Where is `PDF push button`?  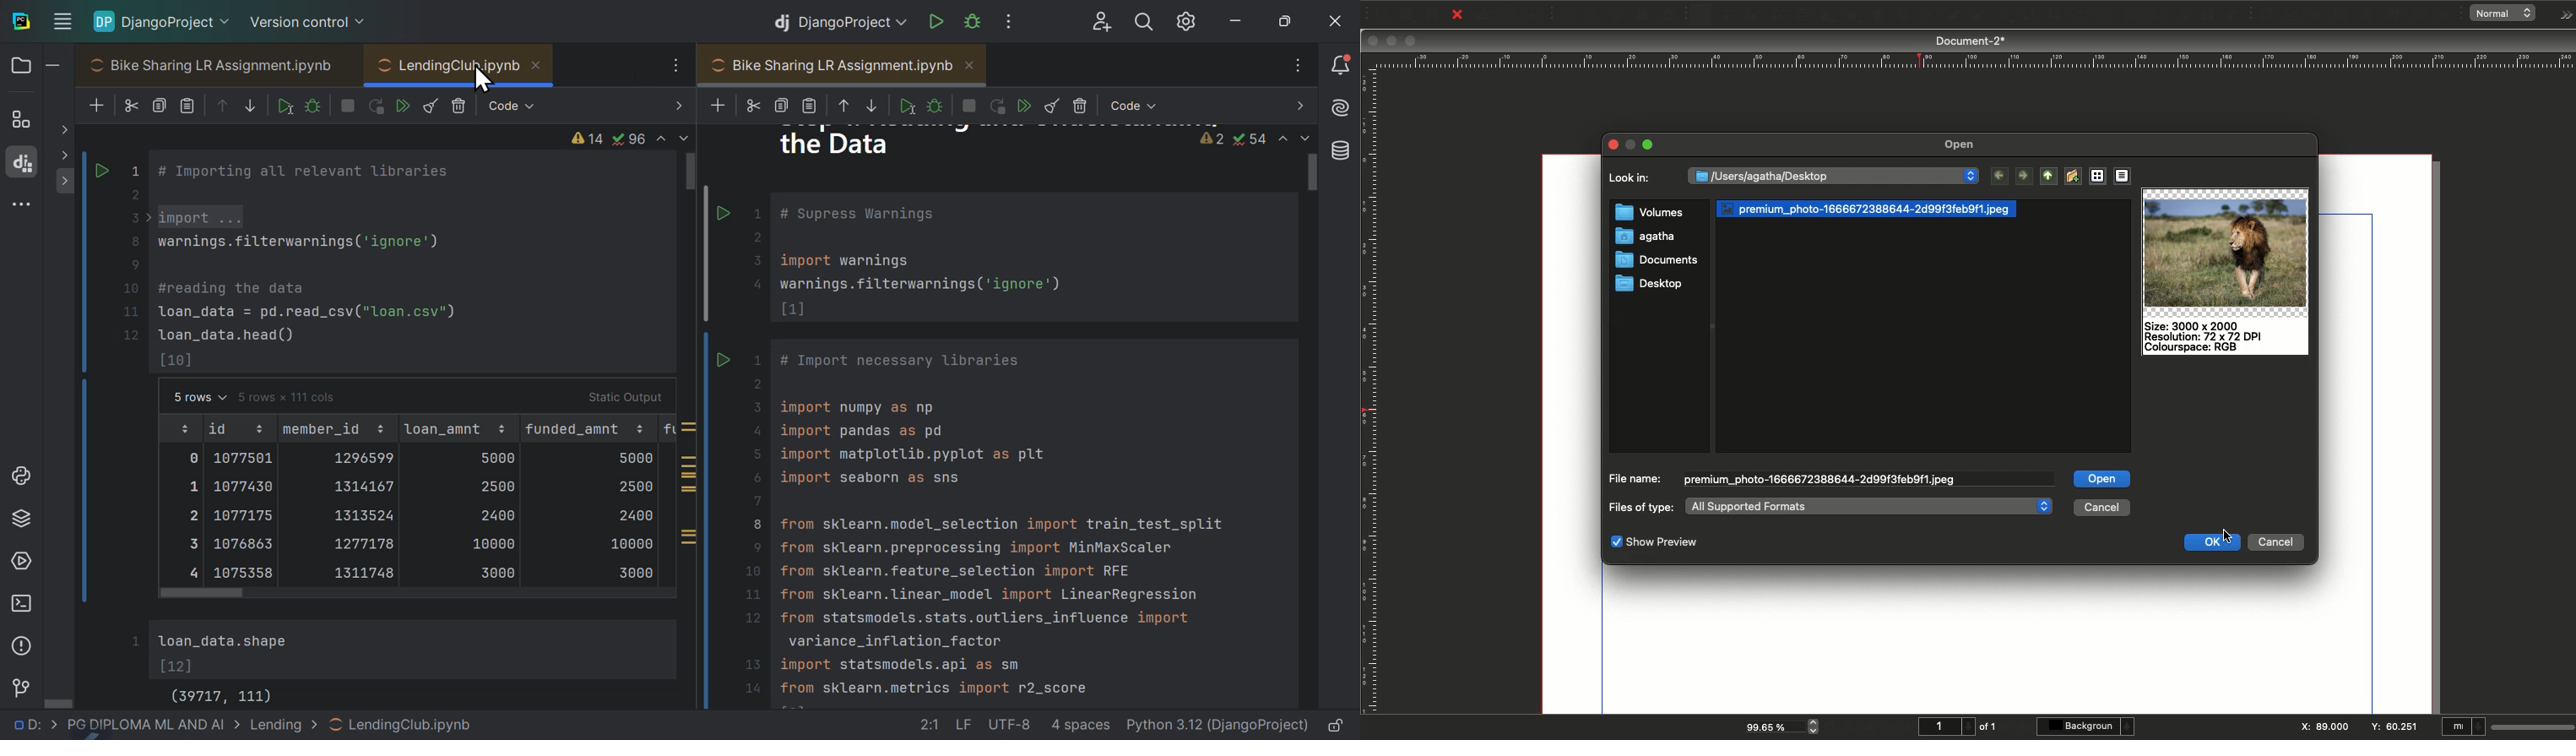 PDF push button is located at coordinates (2264, 14).